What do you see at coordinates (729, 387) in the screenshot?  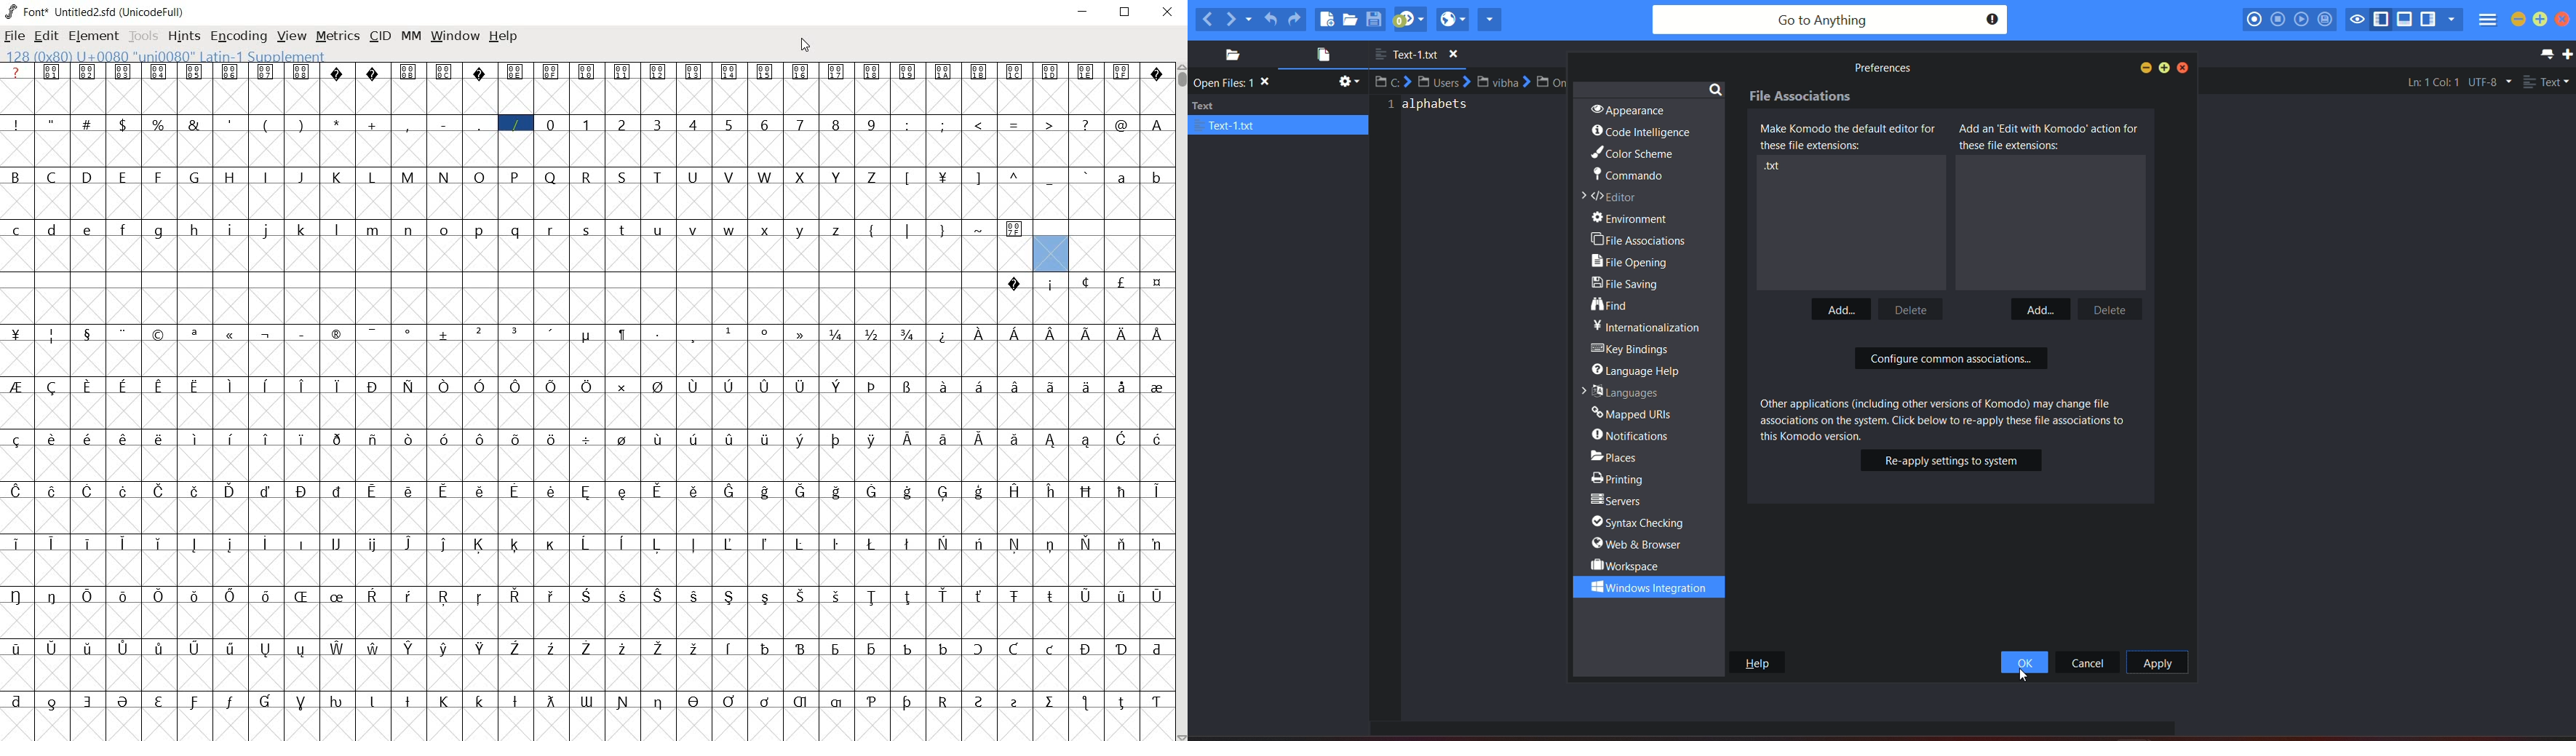 I see `glyph` at bounding box center [729, 387].